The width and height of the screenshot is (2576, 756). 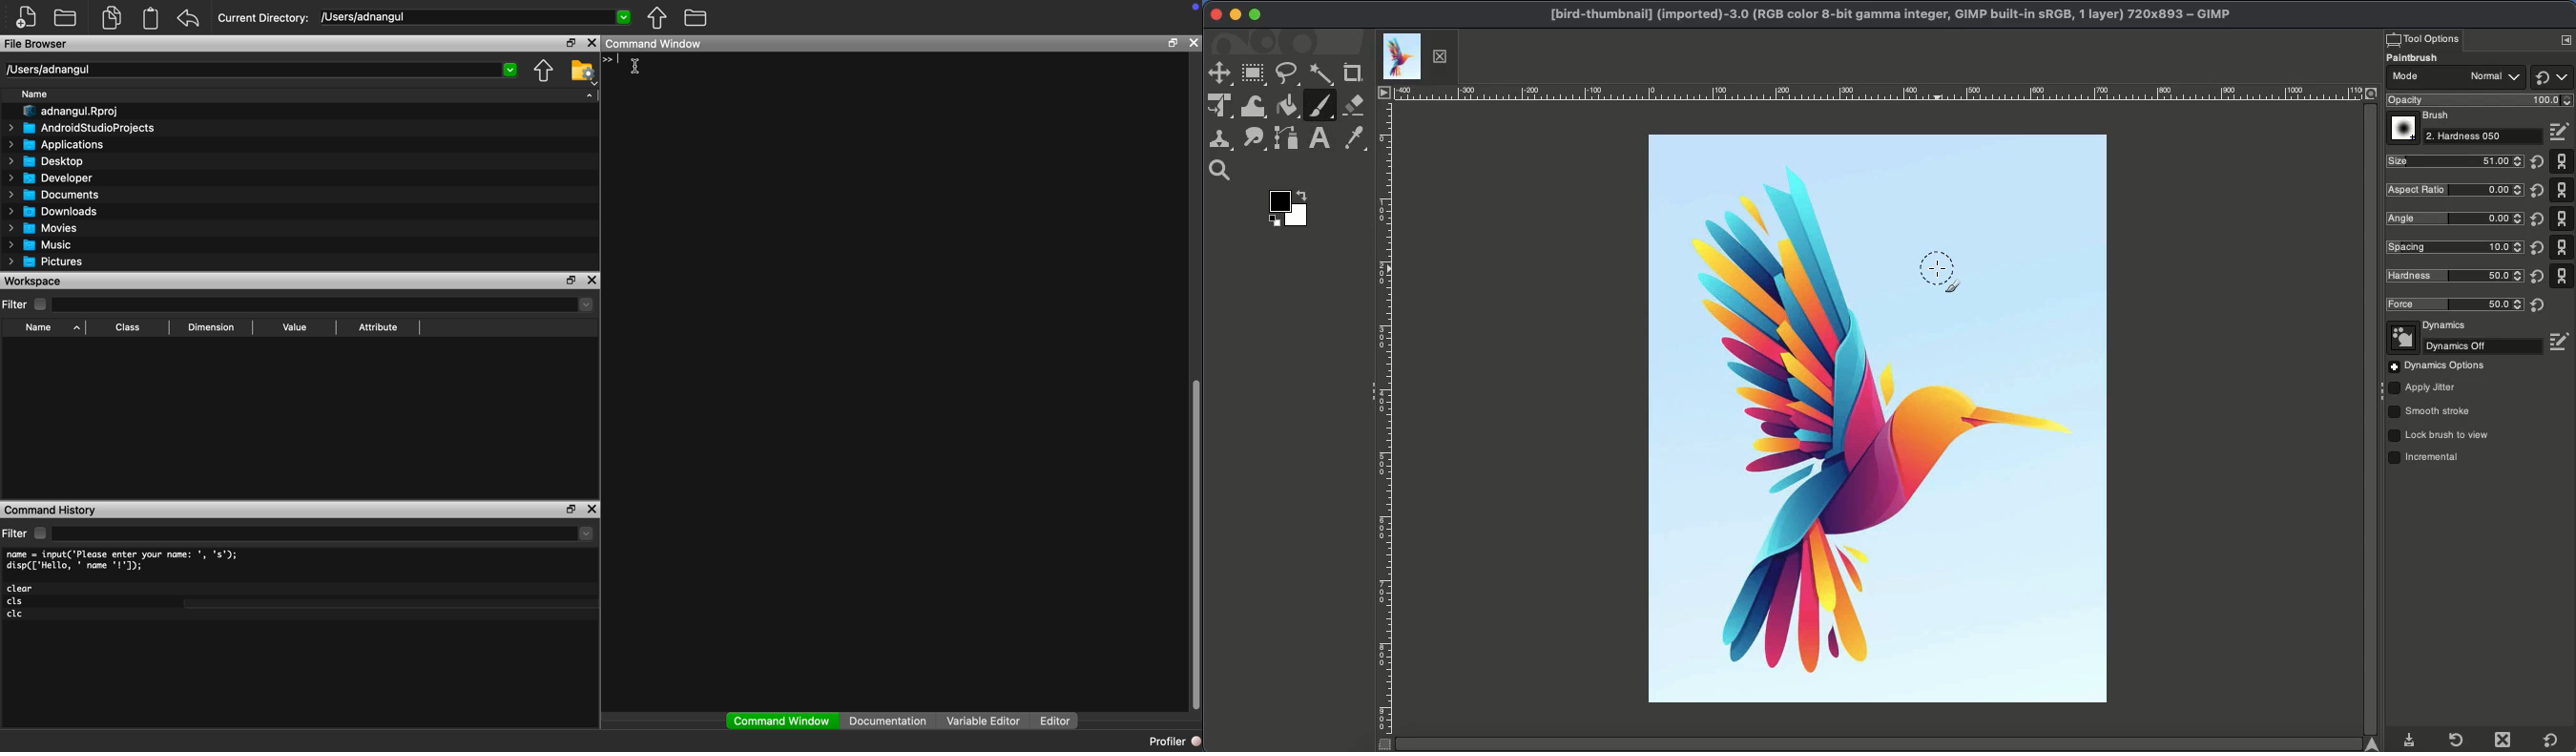 What do you see at coordinates (1256, 108) in the screenshot?
I see `Warp transformations` at bounding box center [1256, 108].